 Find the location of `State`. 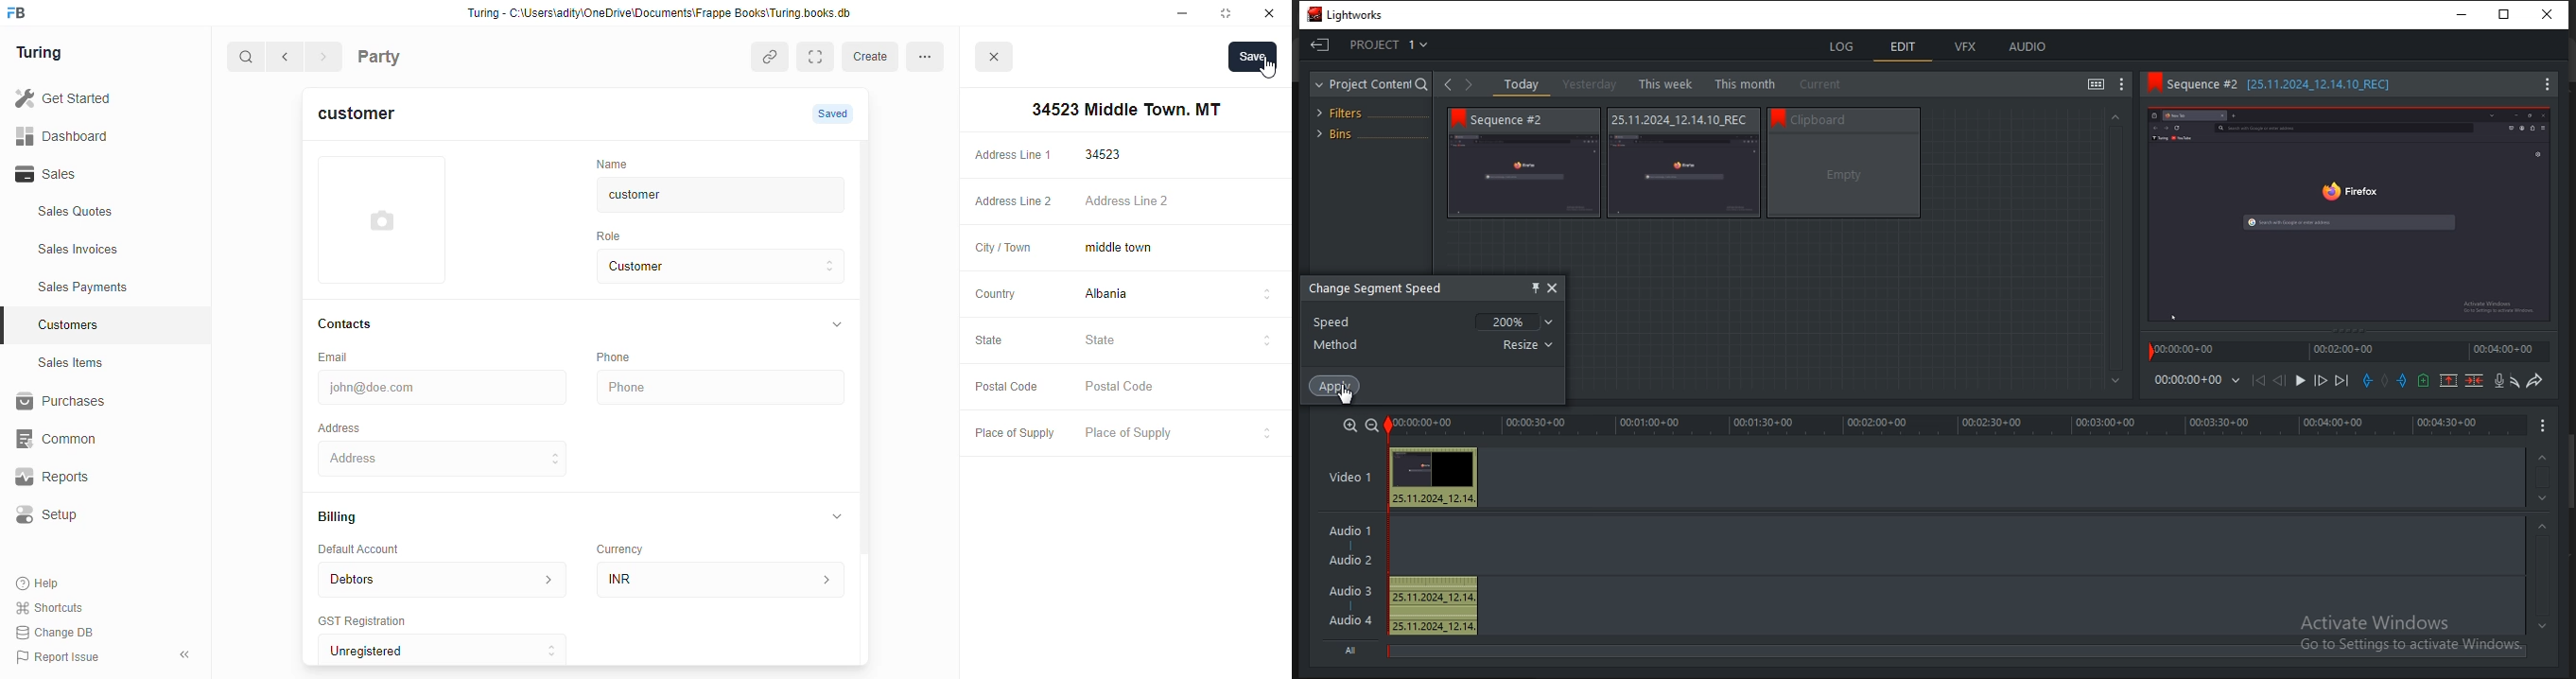

State is located at coordinates (1179, 340).